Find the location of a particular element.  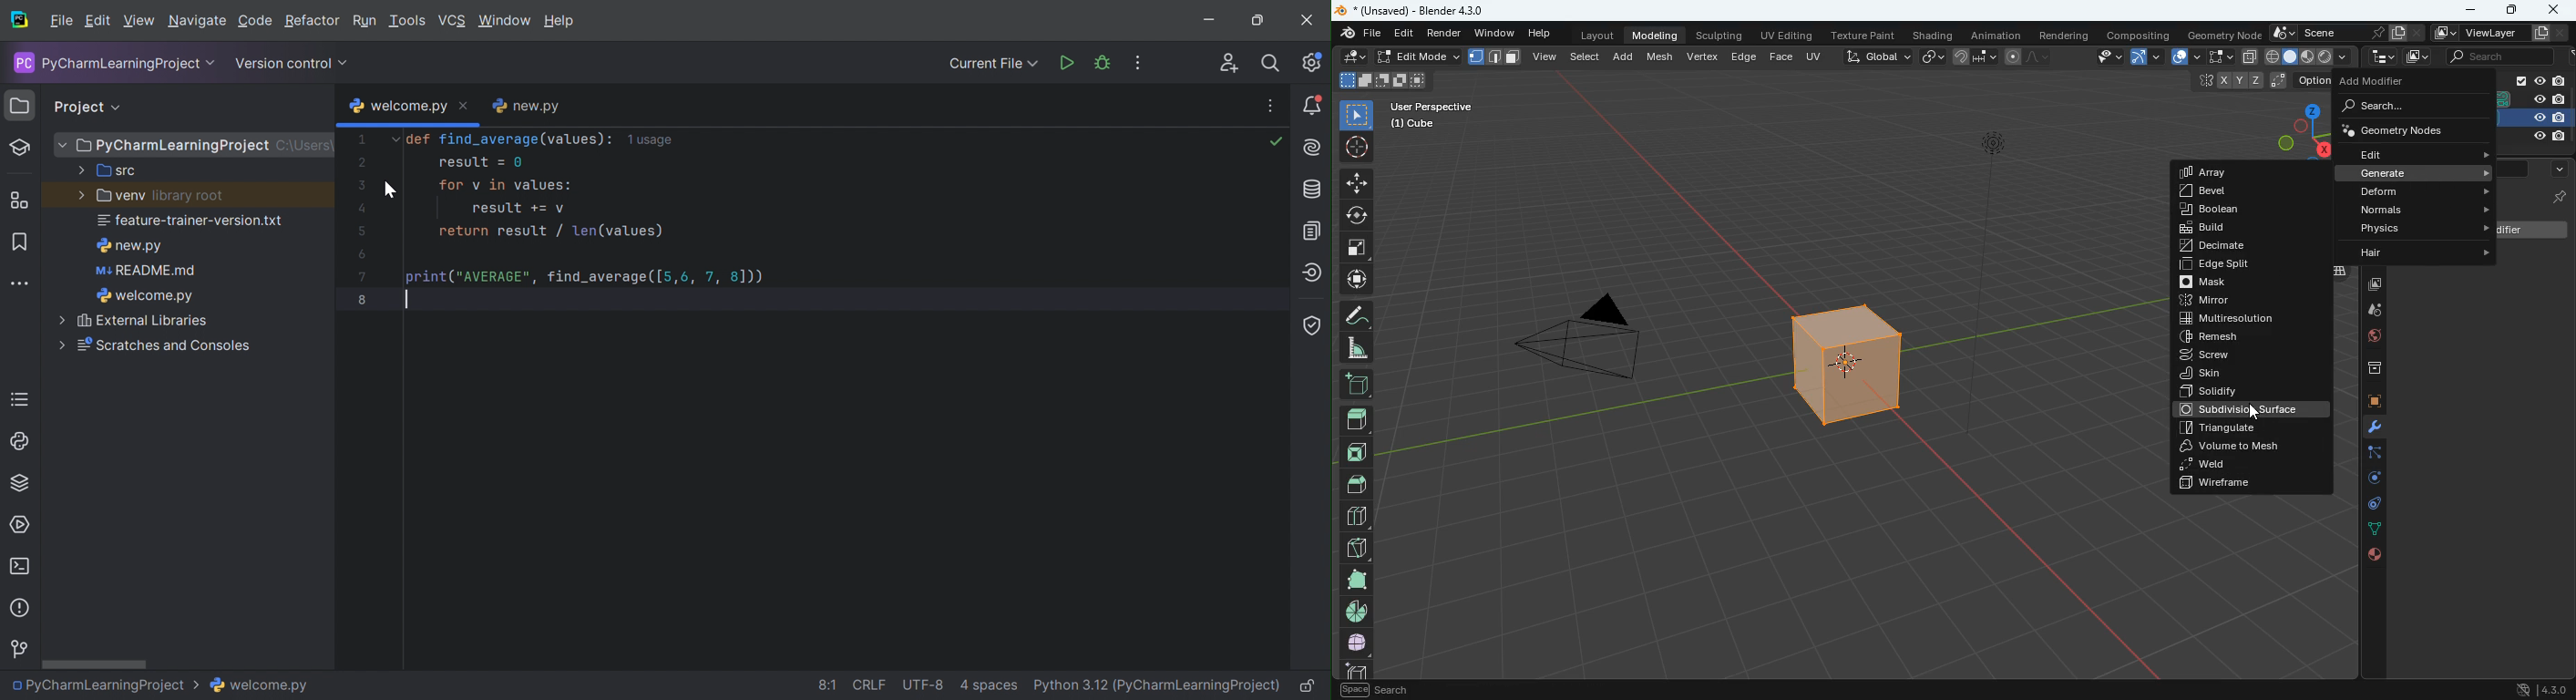

wireframe is located at coordinates (2241, 483).